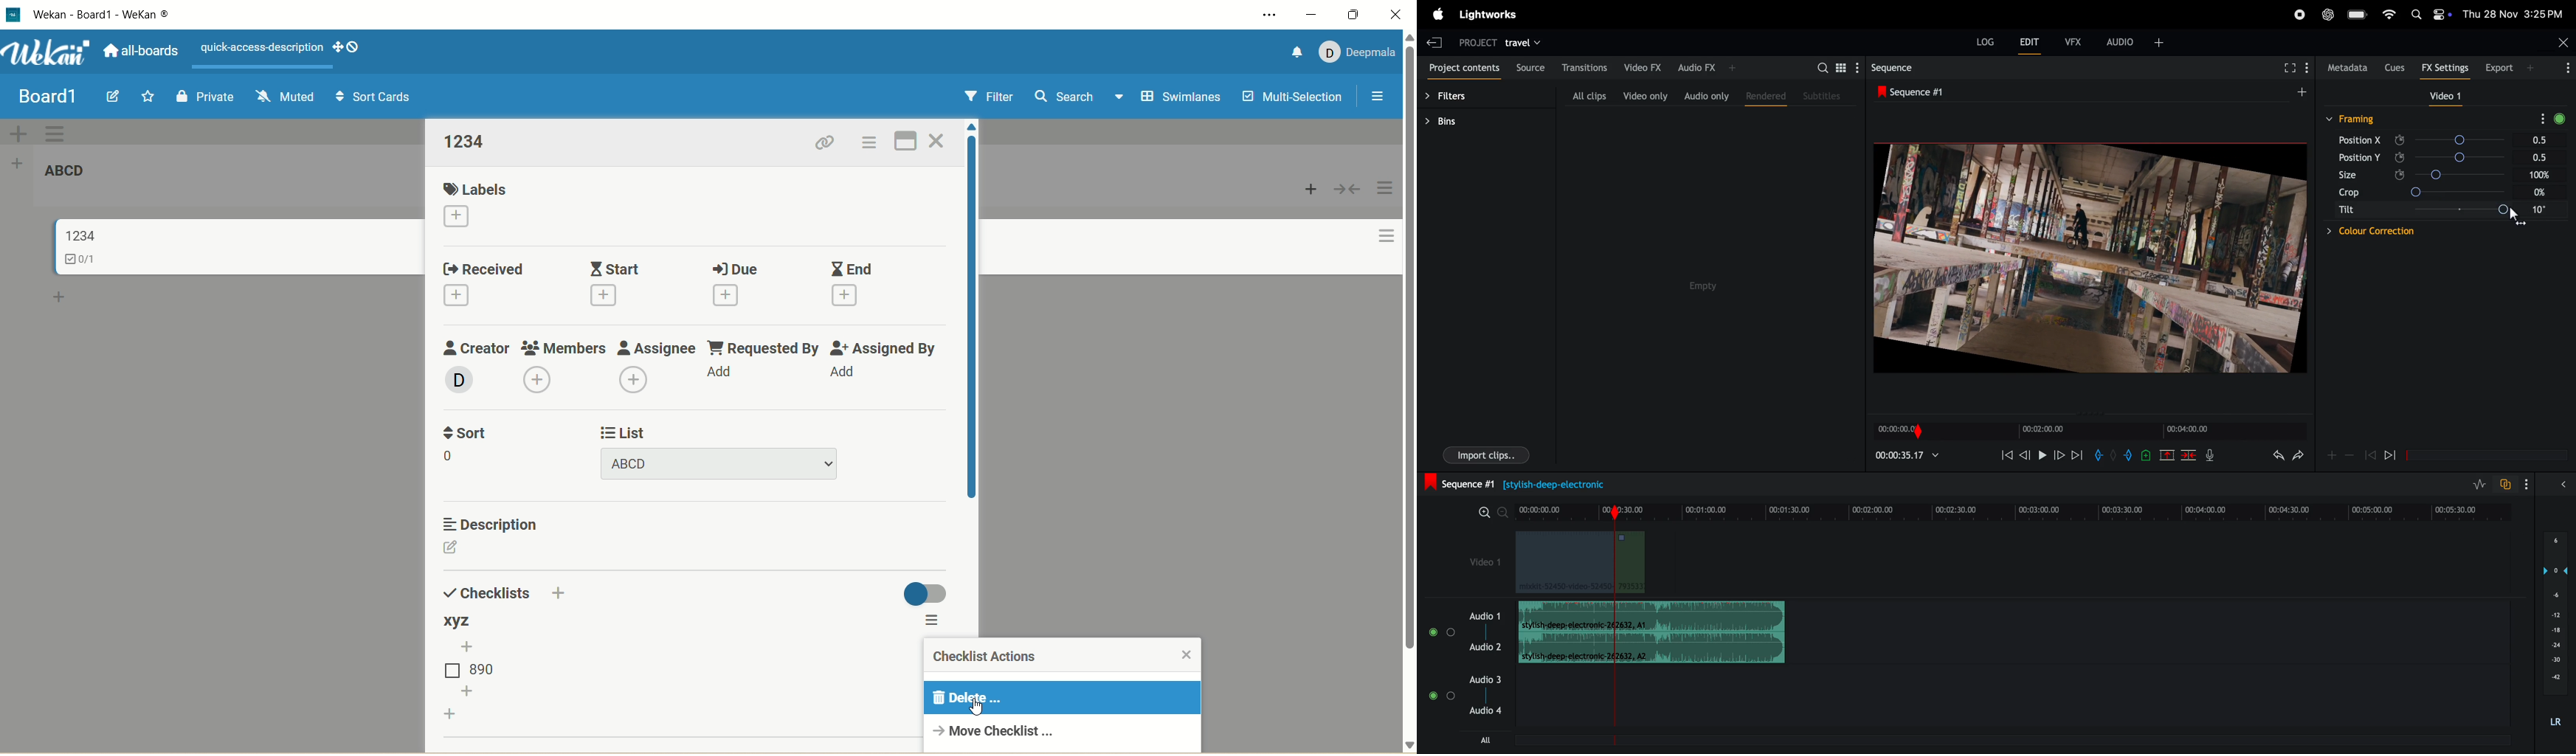  What do you see at coordinates (1485, 616) in the screenshot?
I see `audio 1` at bounding box center [1485, 616].